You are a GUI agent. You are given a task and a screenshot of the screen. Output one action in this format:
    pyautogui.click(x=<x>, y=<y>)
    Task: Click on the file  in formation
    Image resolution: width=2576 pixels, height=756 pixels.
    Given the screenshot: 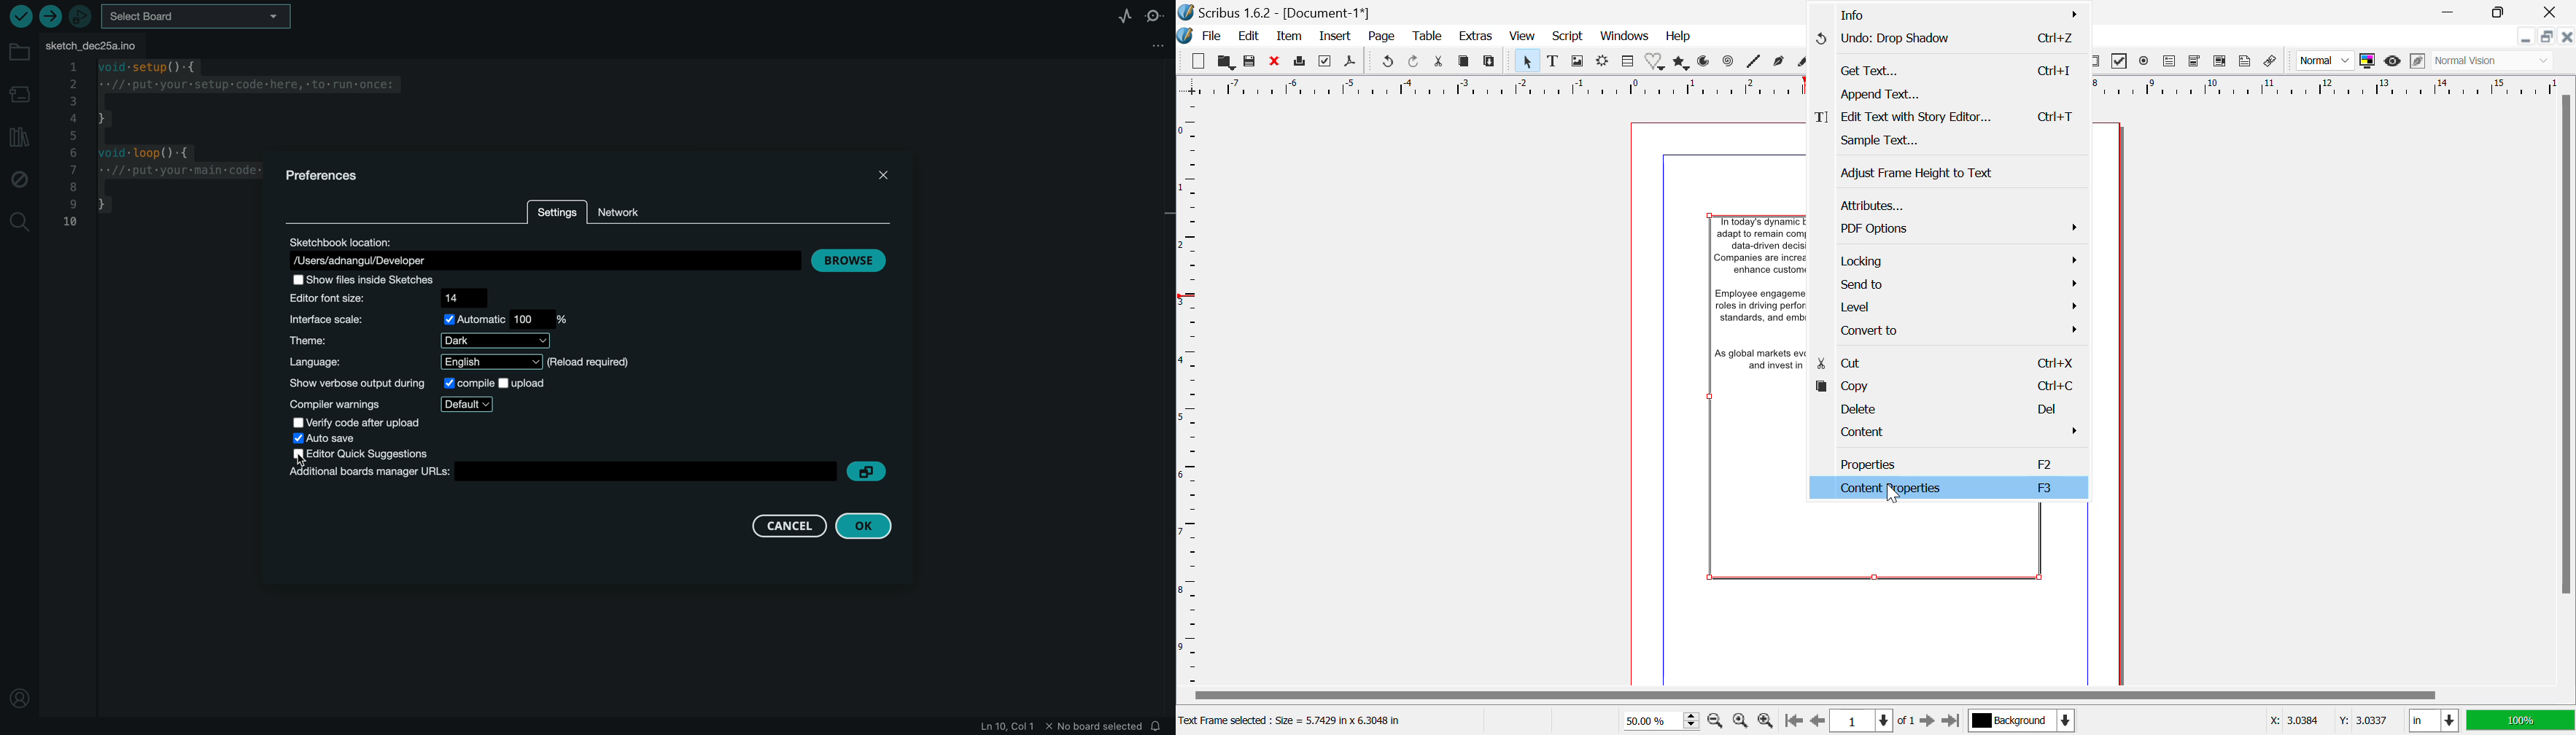 What is the action you would take?
    pyautogui.click(x=1048, y=726)
    